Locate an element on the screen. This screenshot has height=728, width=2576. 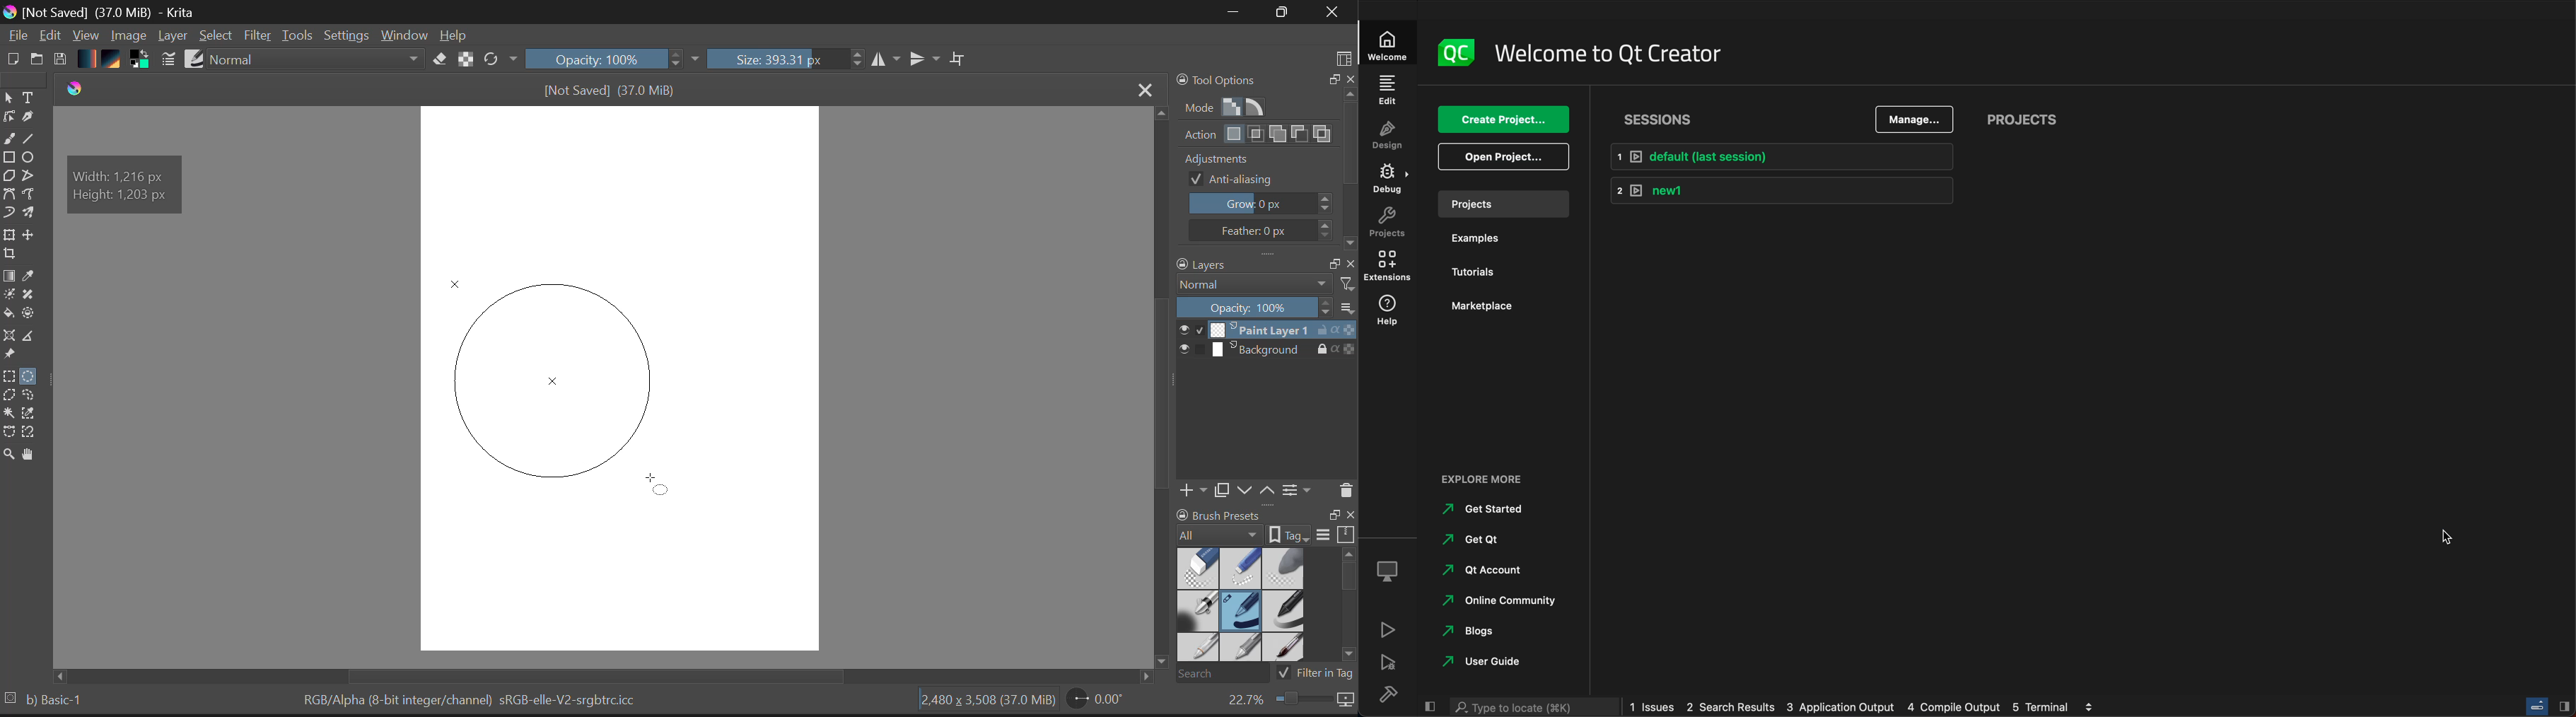
Type to locate (K) is located at coordinates (1532, 707).